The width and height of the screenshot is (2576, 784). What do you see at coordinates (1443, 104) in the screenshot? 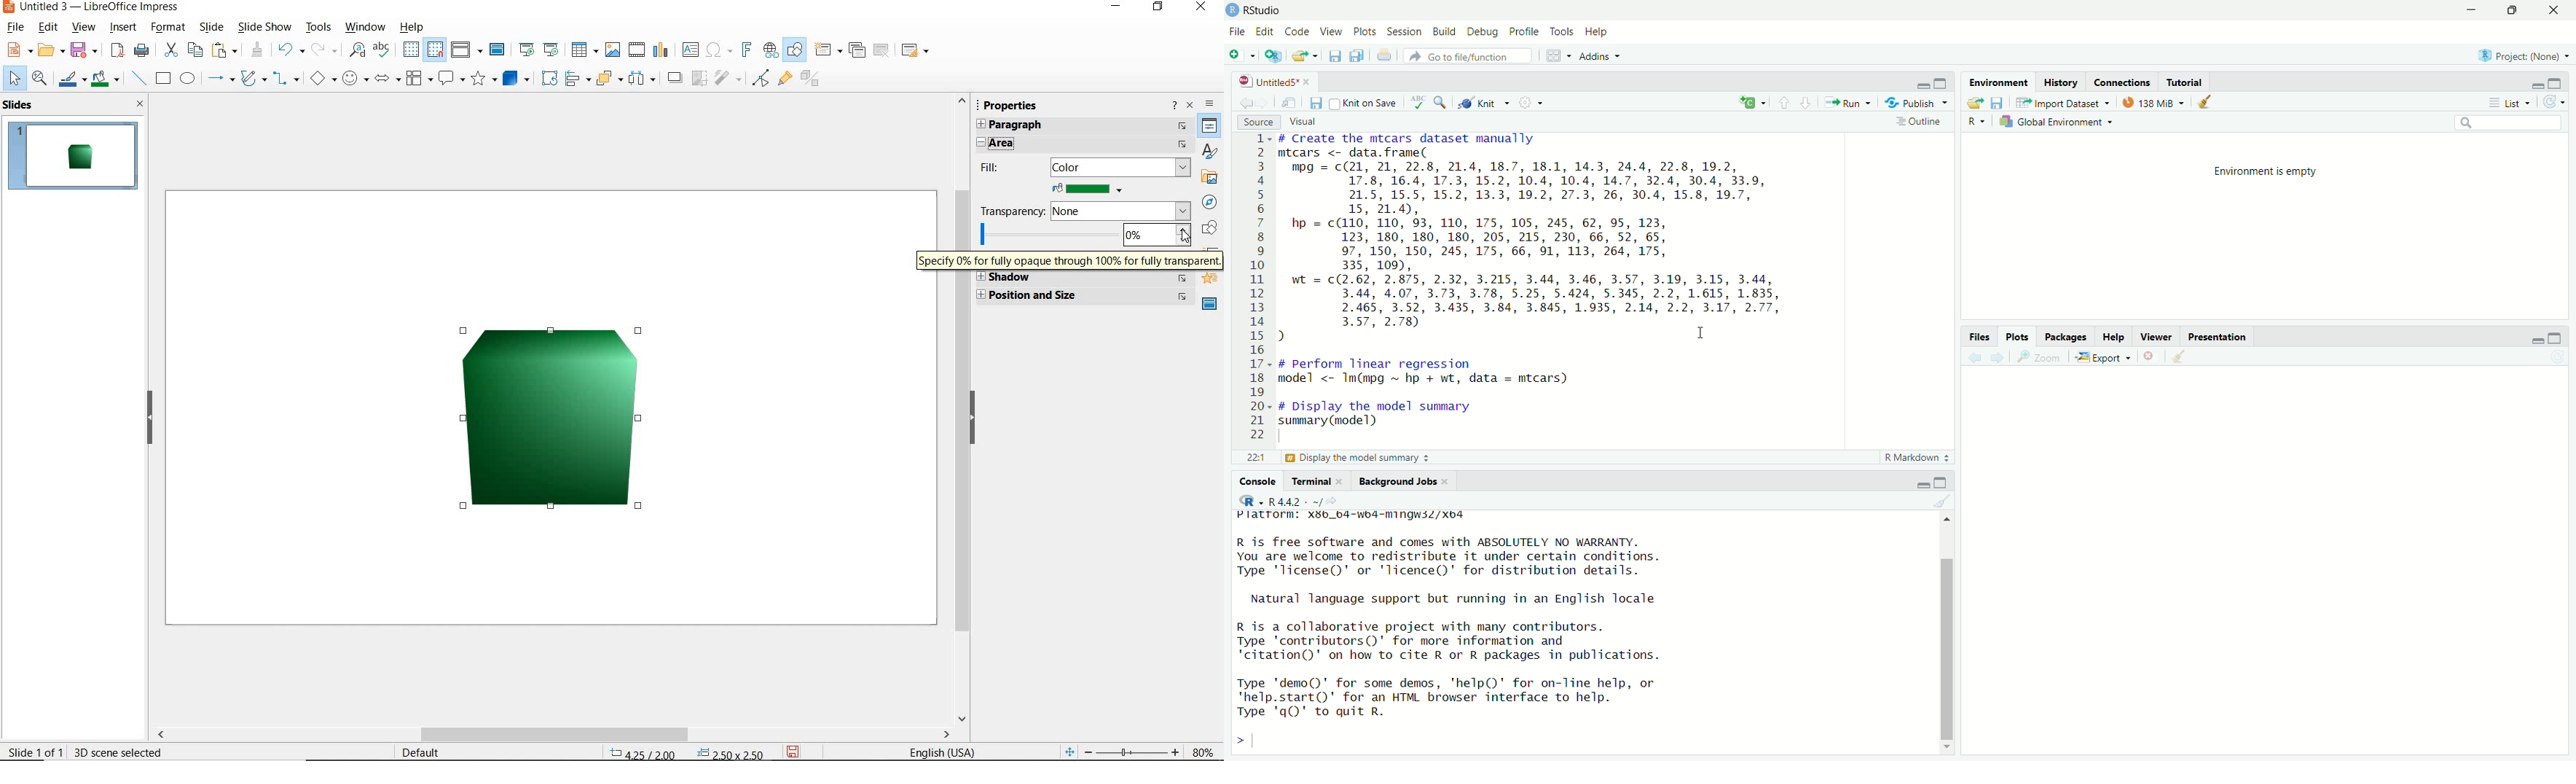
I see `search` at bounding box center [1443, 104].